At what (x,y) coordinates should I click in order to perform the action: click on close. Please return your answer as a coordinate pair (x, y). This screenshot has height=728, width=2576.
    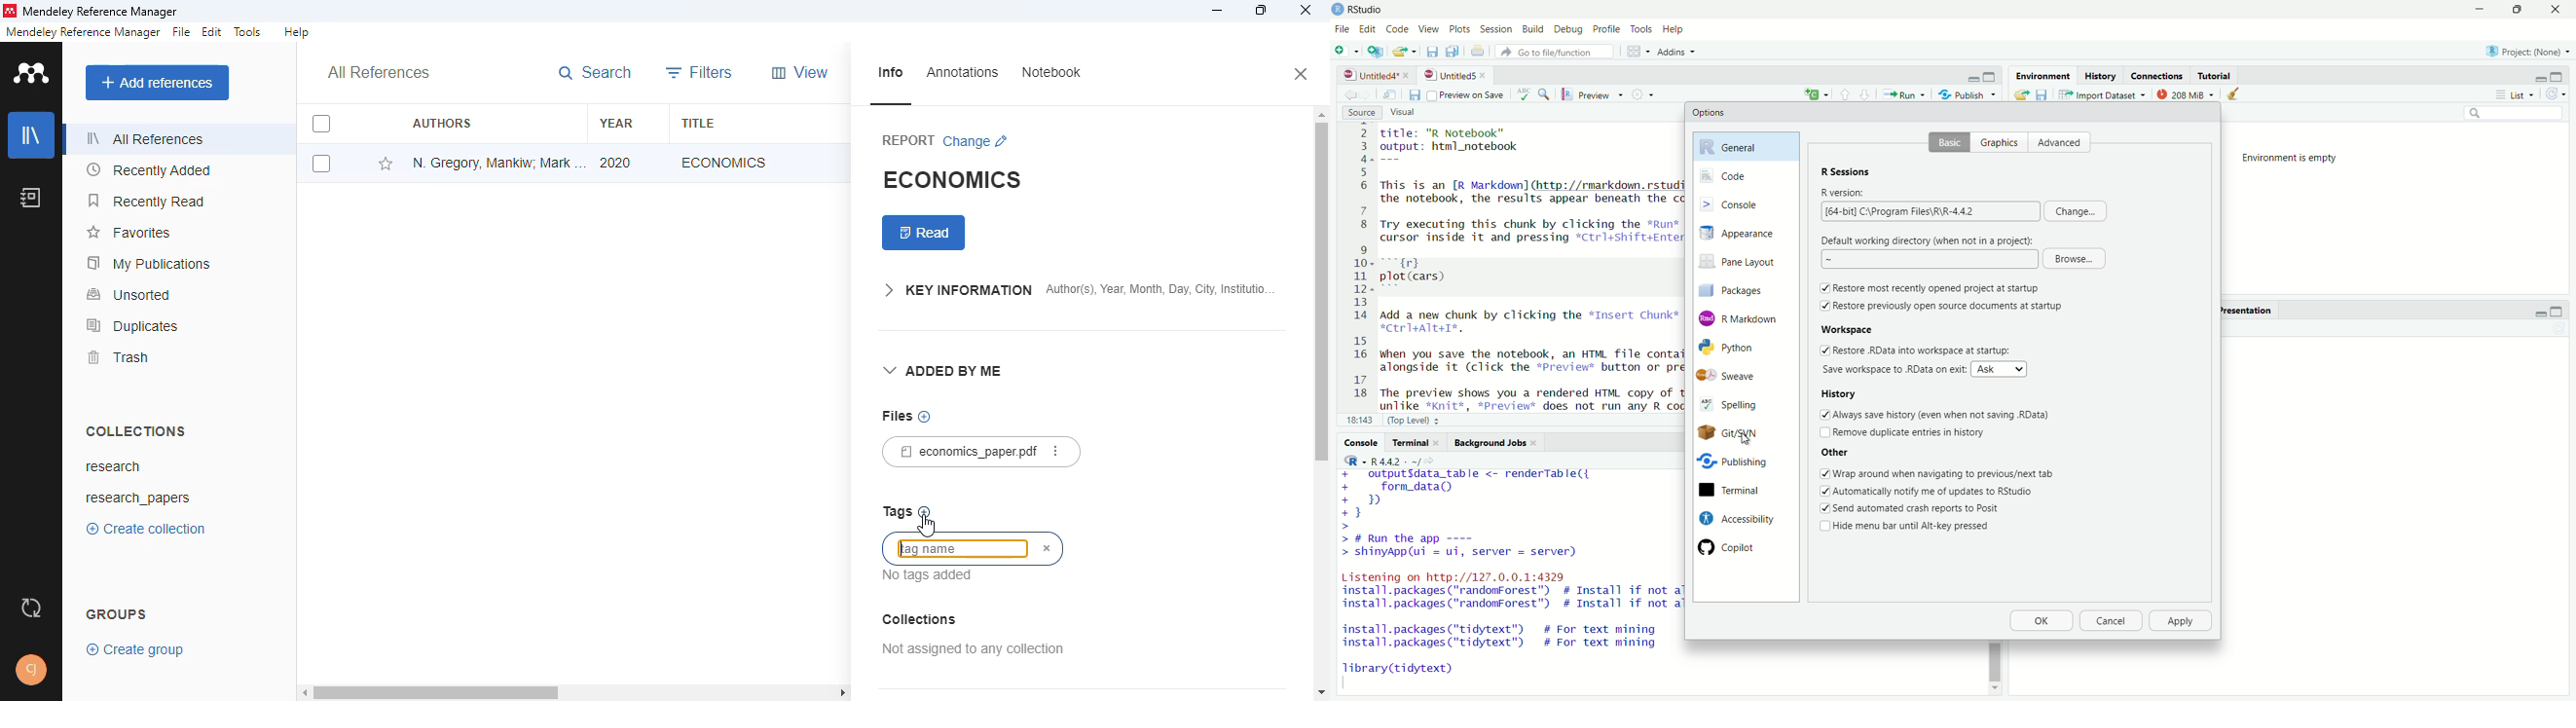
    Looking at the image, I should click on (1408, 75).